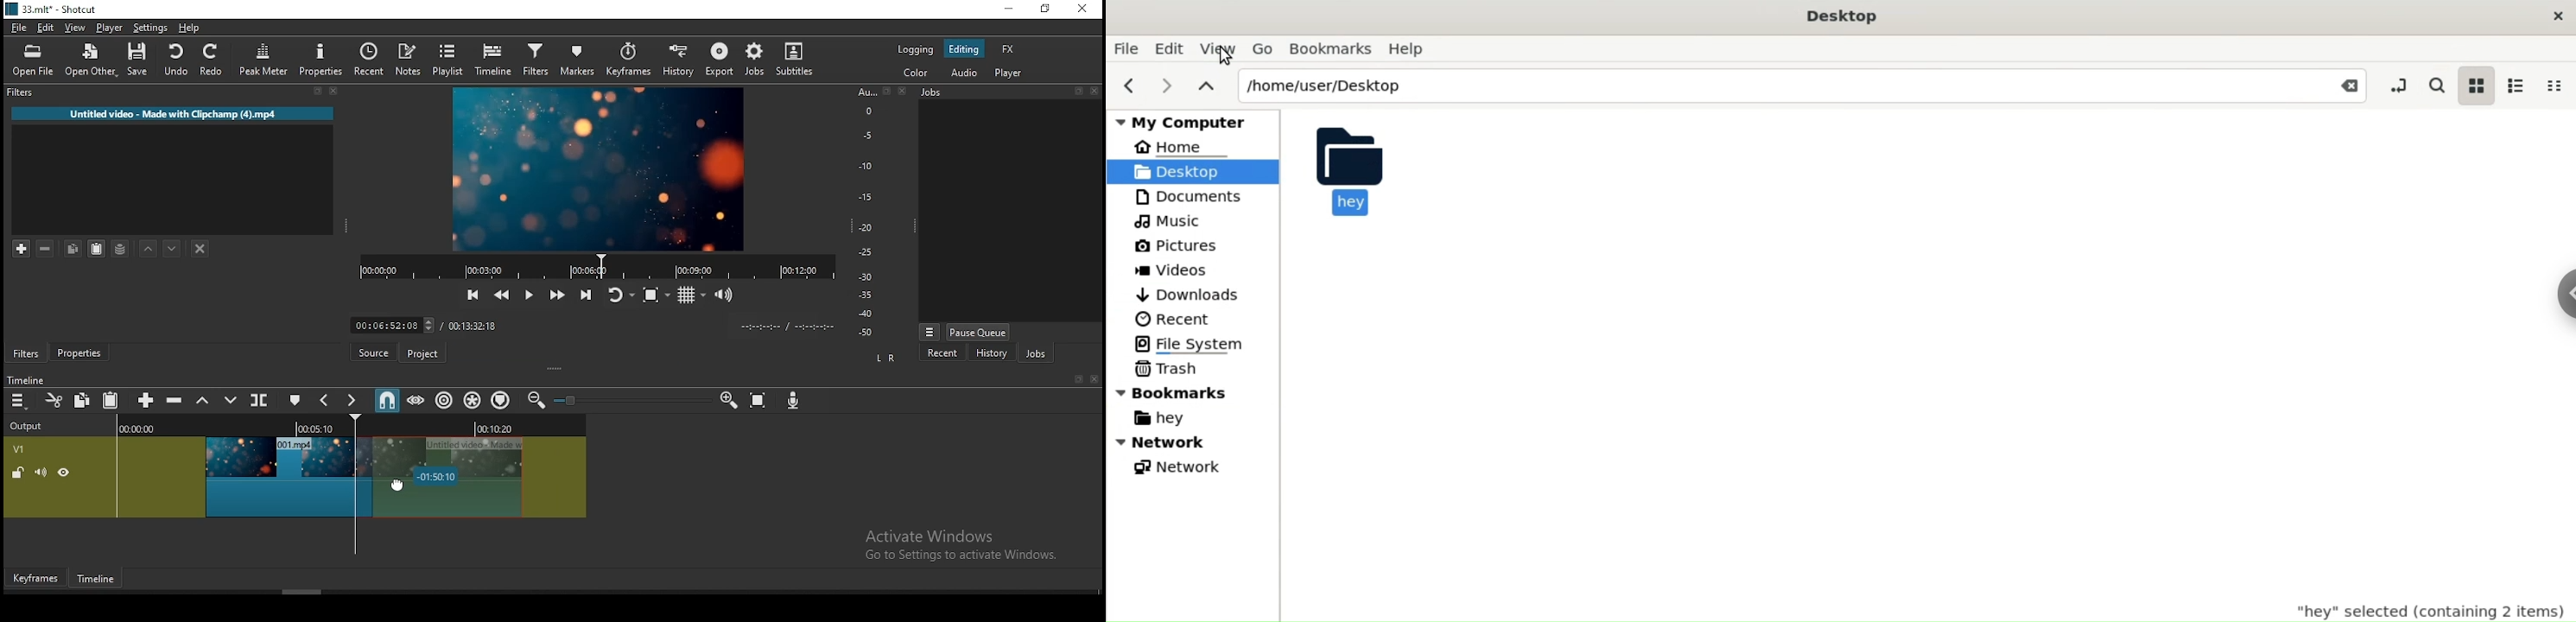 This screenshot has height=644, width=2576. Describe the element at coordinates (66, 473) in the screenshot. I see `(un)hide` at that location.